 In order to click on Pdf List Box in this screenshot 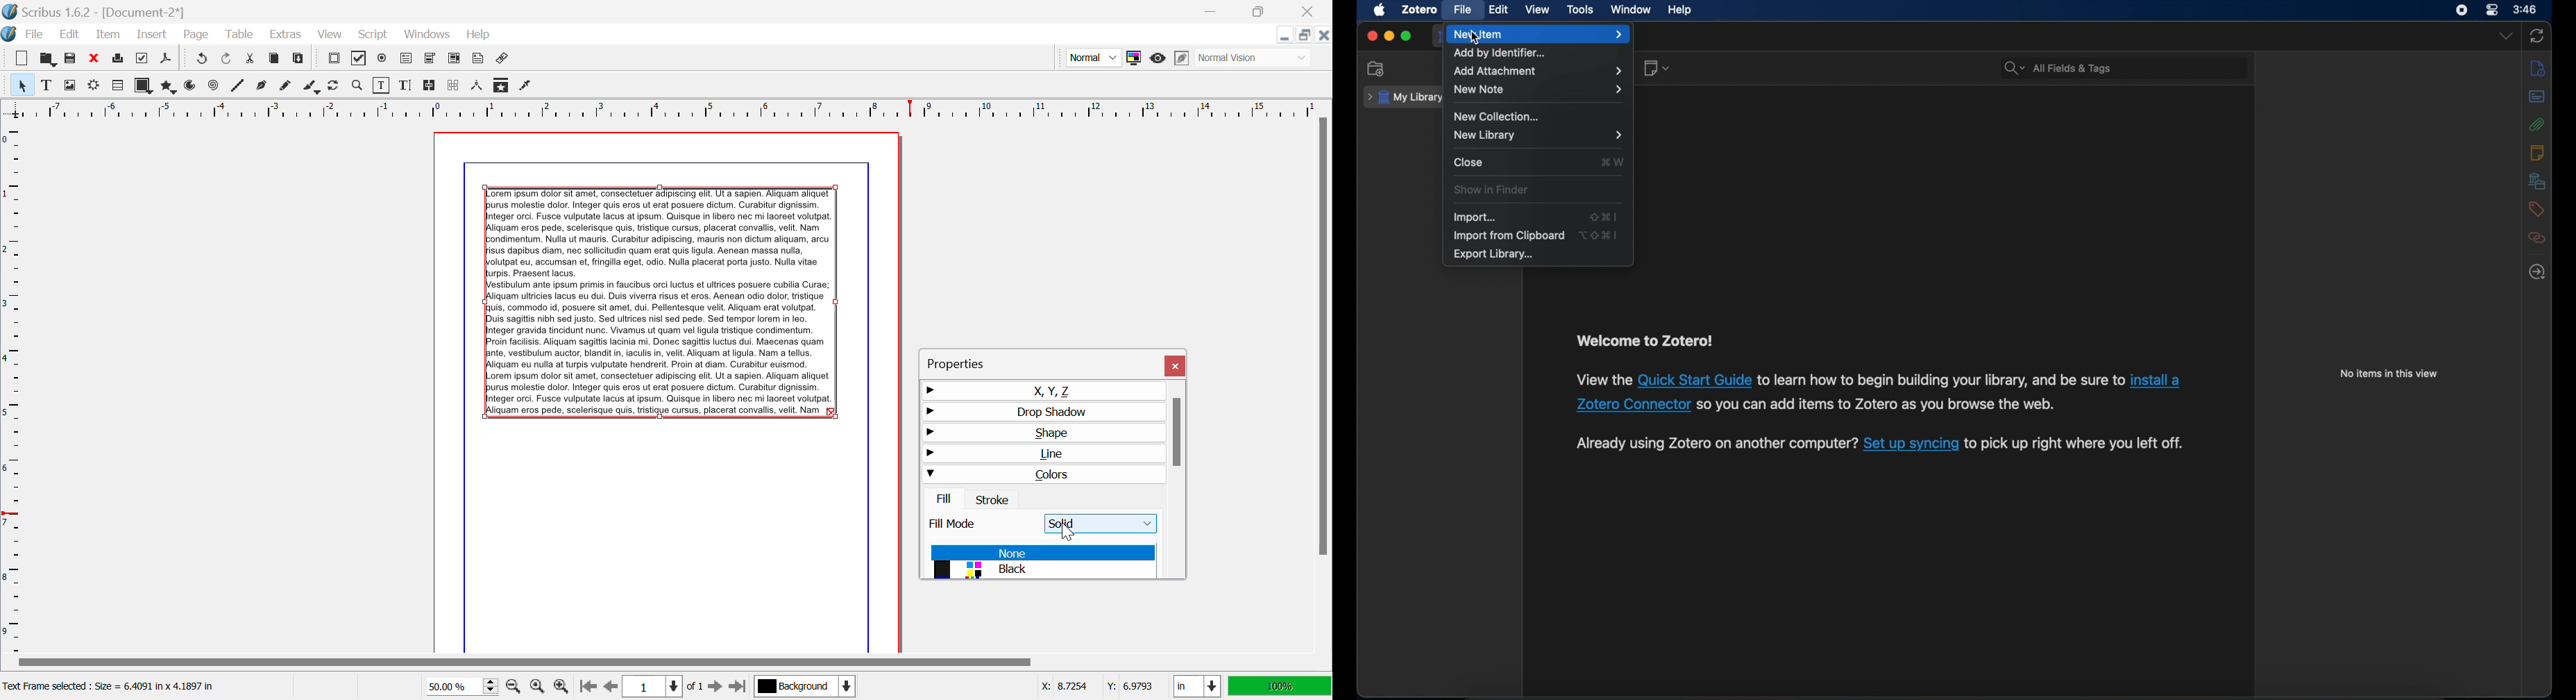, I will do `click(454, 60)`.